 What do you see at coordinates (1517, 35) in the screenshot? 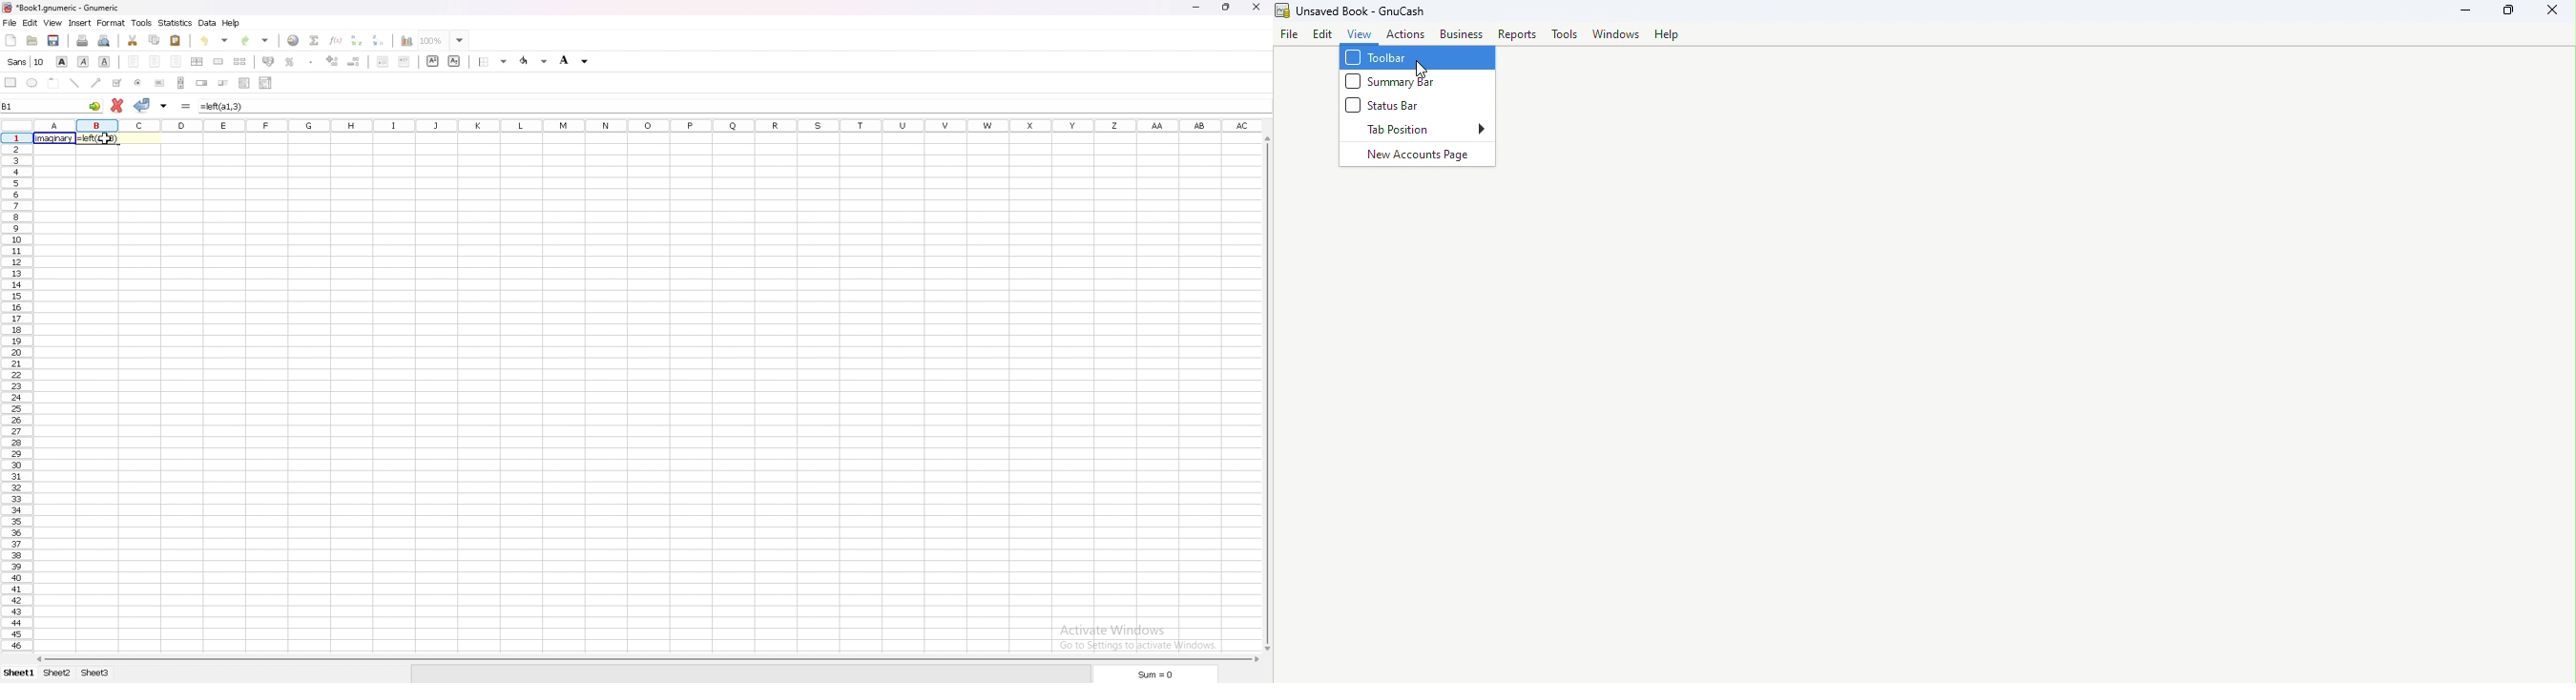
I see `Reports` at bounding box center [1517, 35].